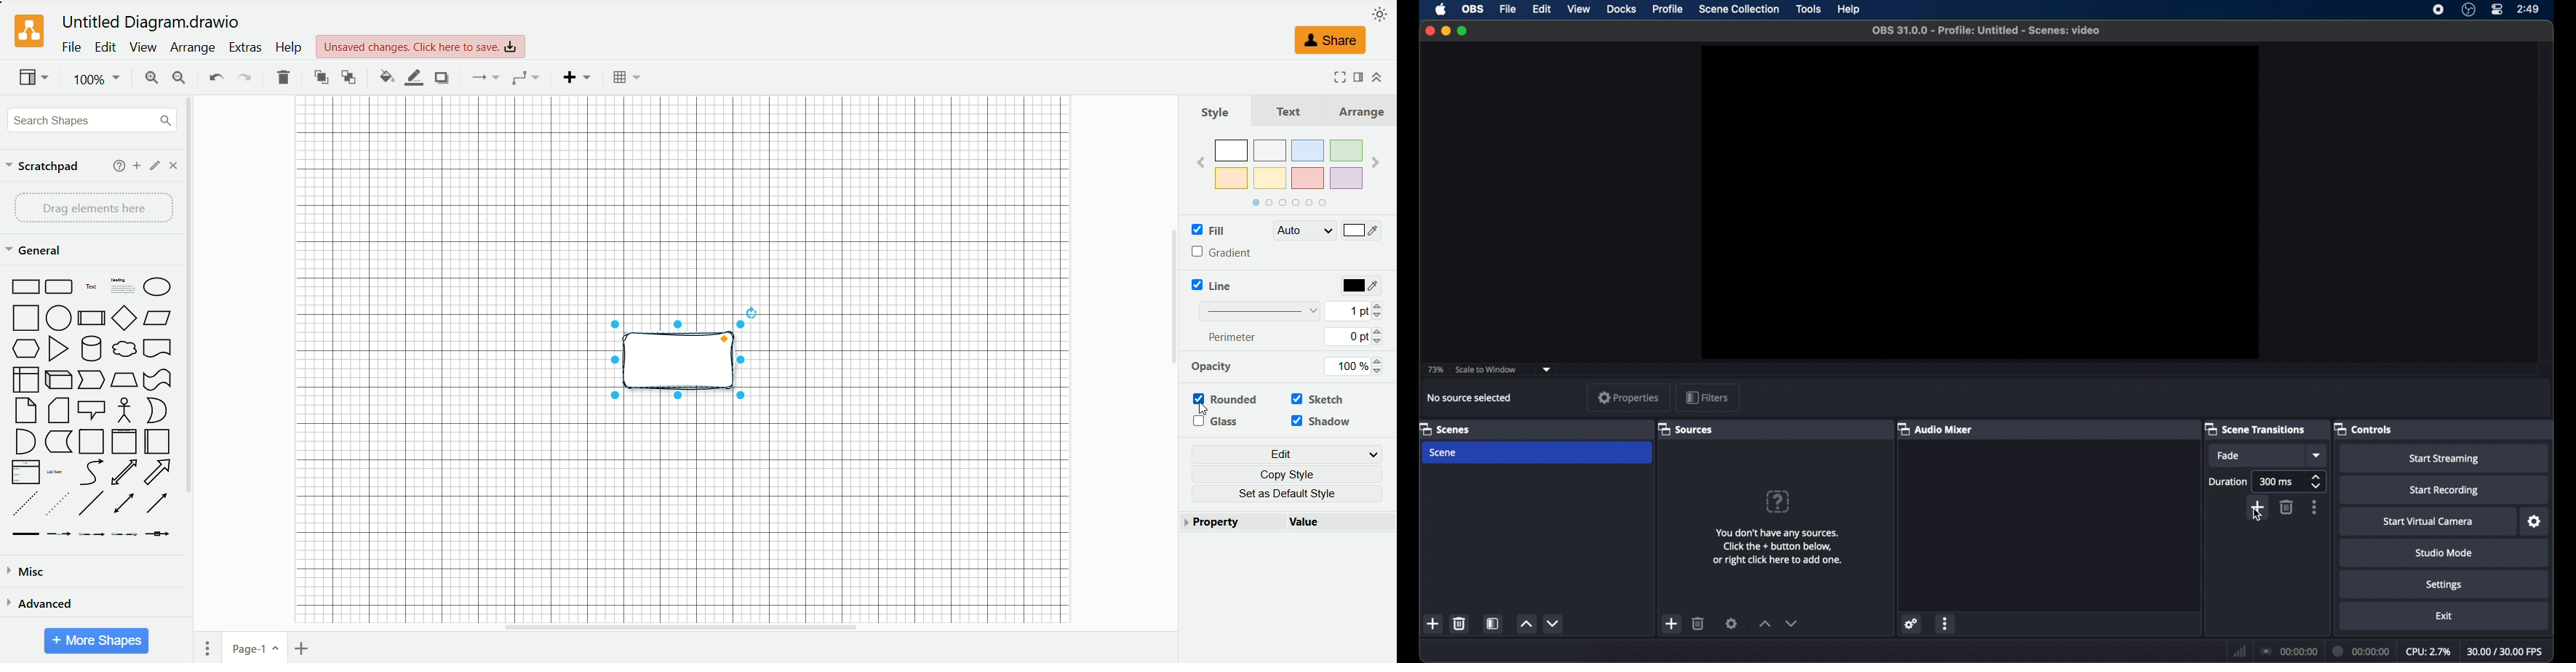  I want to click on horizontal scroll bar, so click(682, 627).